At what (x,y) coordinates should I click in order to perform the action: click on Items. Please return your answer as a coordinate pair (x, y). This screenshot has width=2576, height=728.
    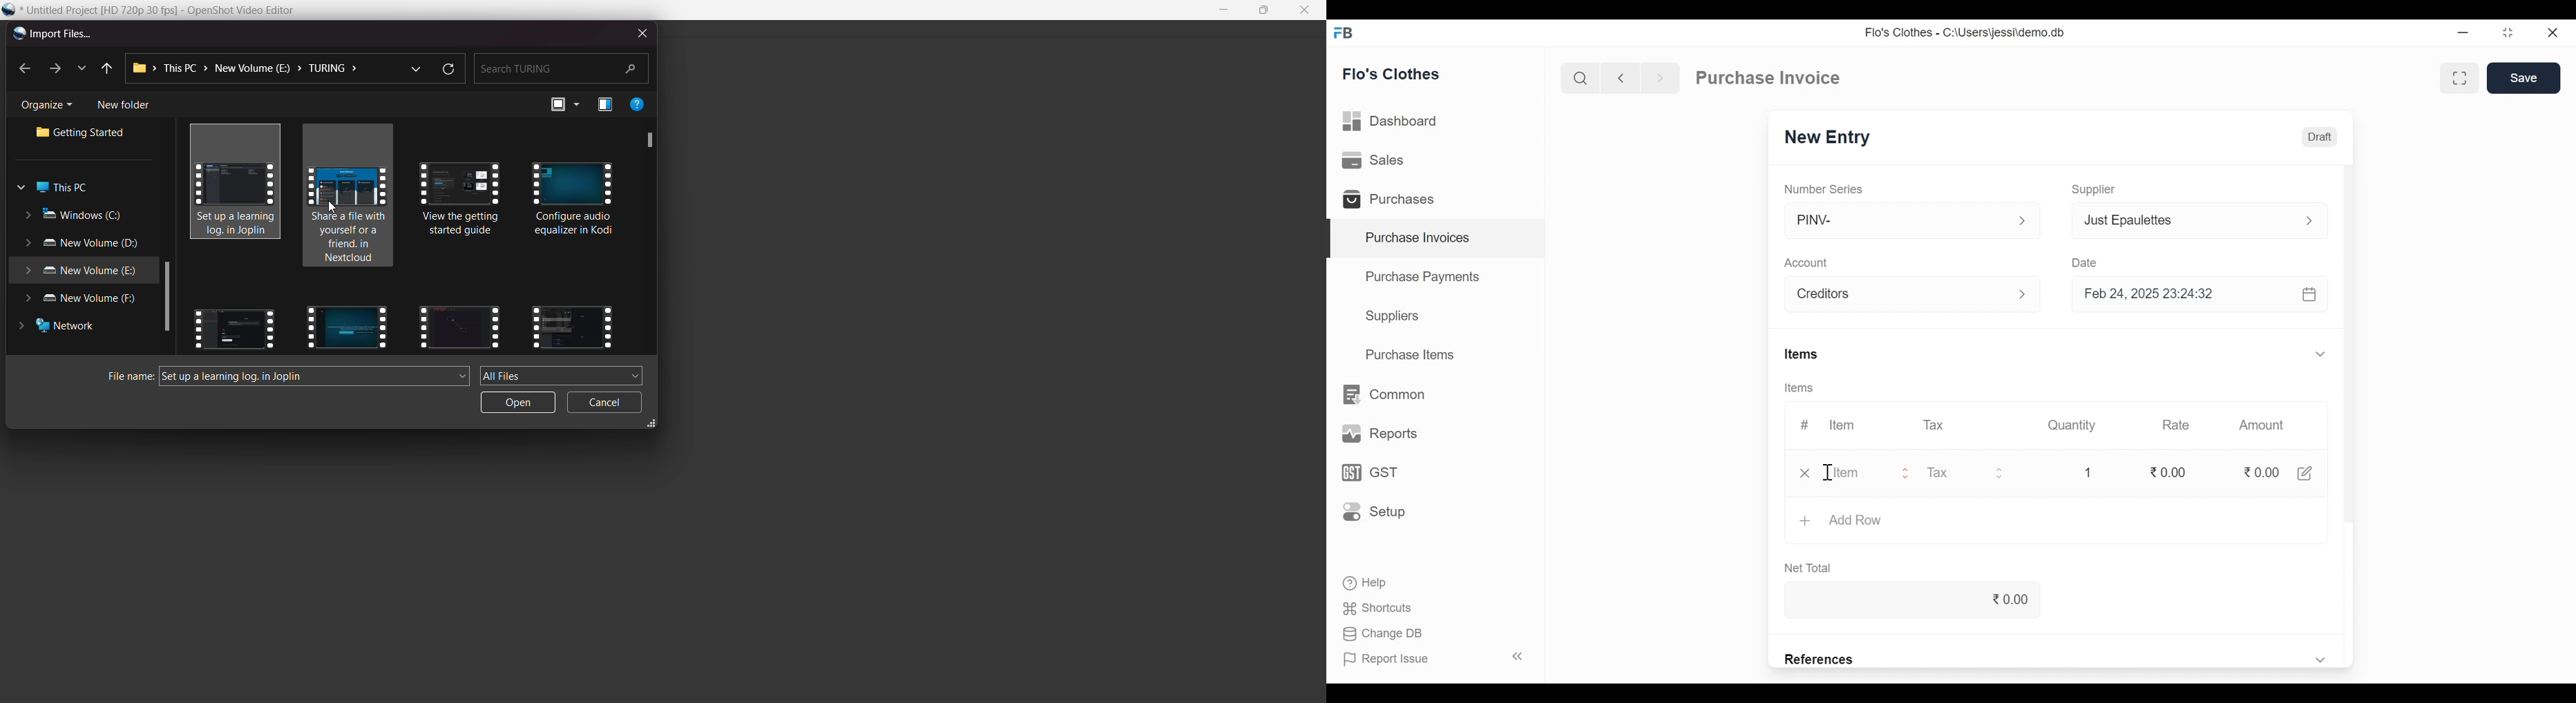
    Looking at the image, I should click on (1798, 388).